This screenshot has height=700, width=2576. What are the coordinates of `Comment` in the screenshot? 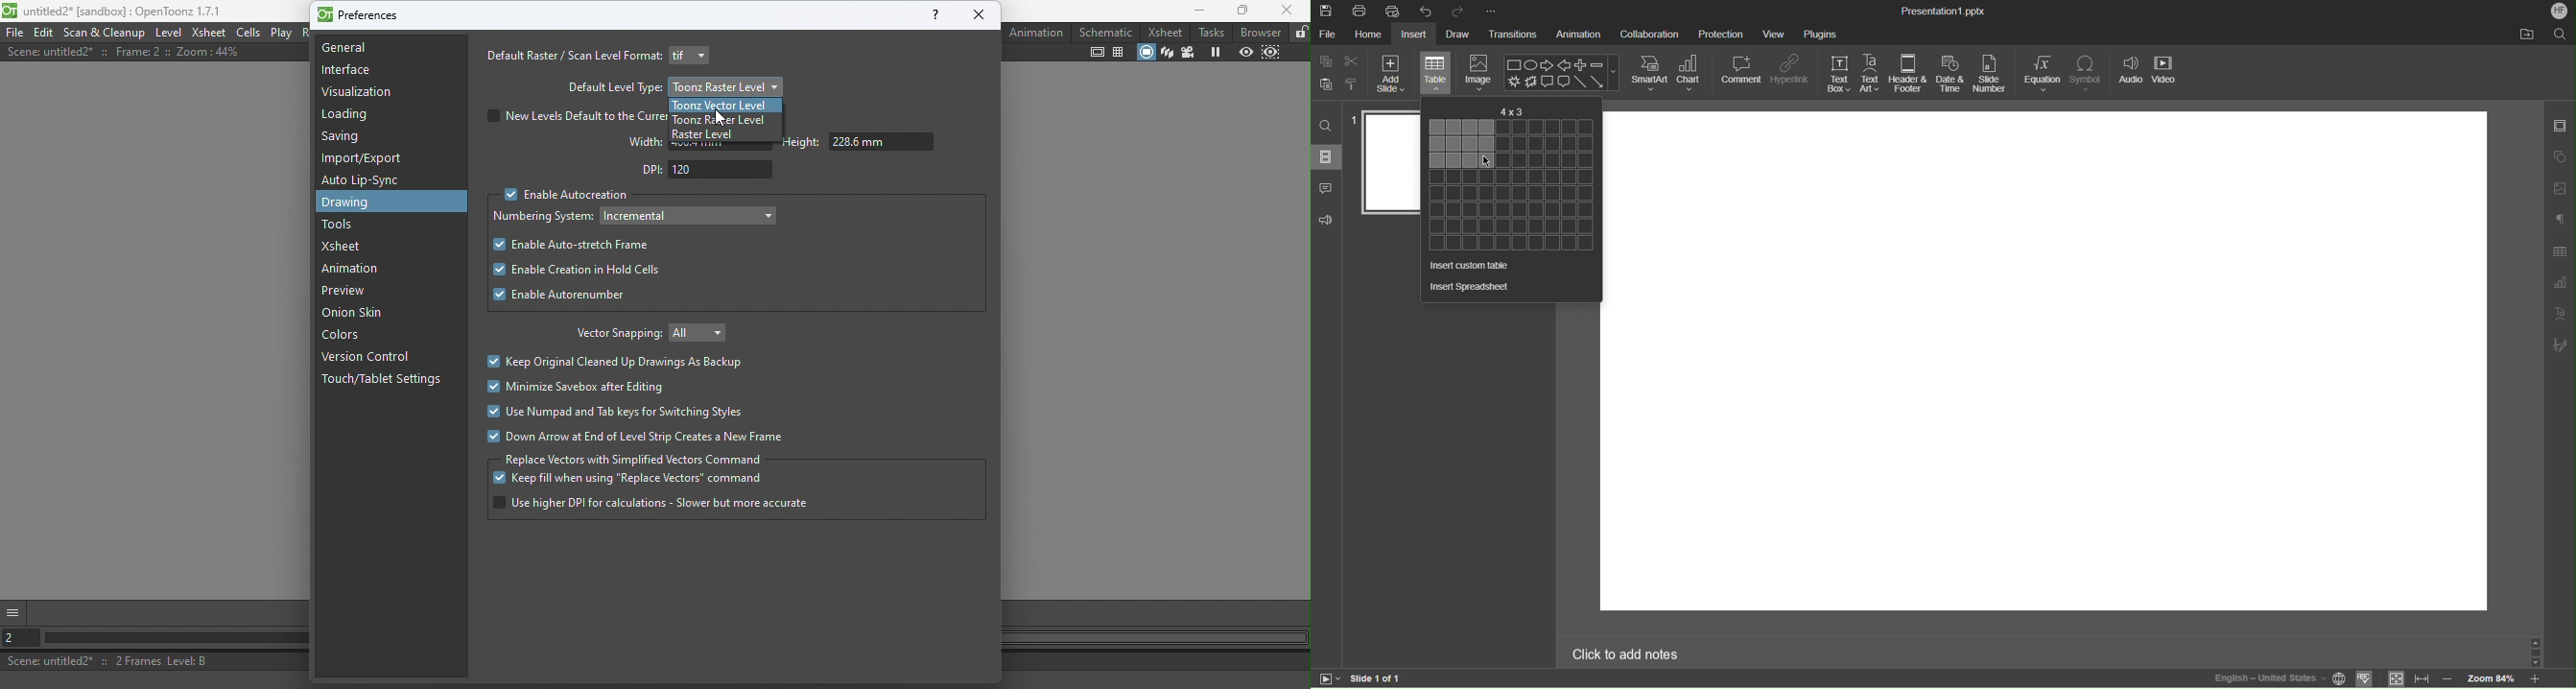 It's located at (1742, 71).